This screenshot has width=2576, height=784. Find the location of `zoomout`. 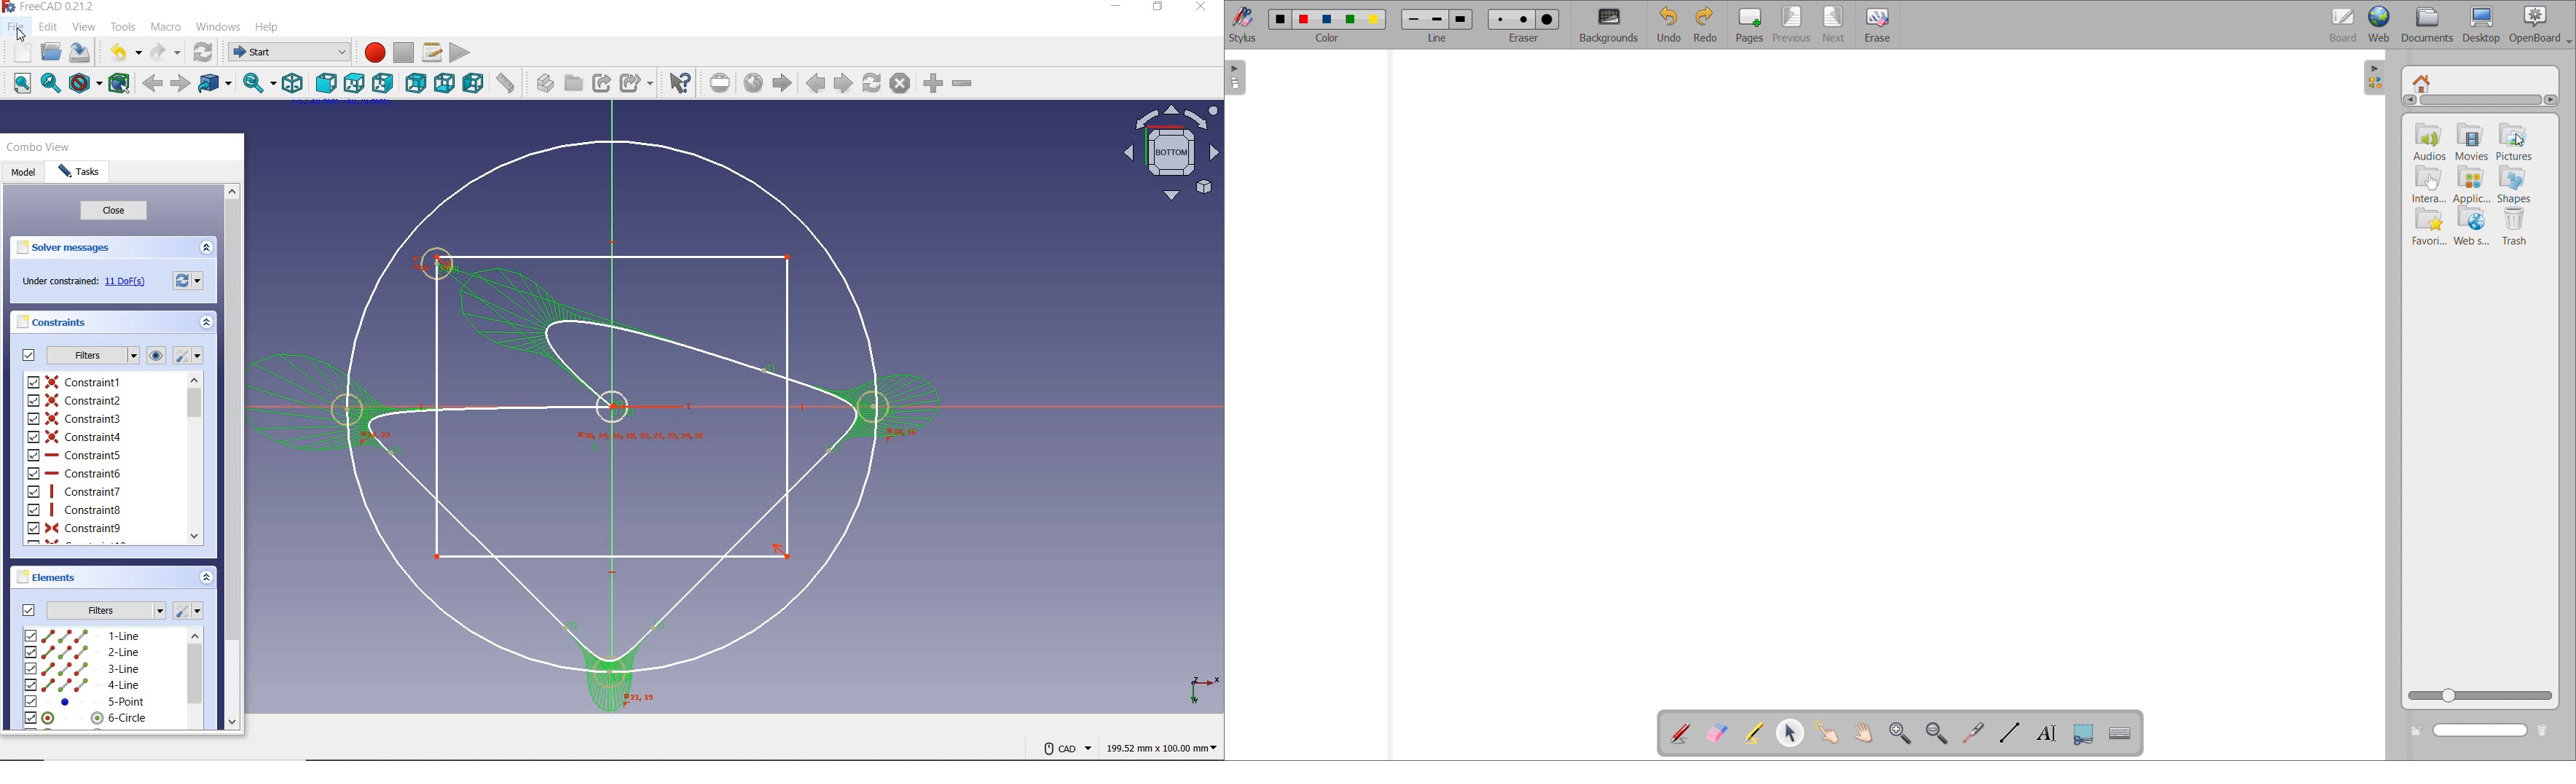

zoomout is located at coordinates (964, 86).